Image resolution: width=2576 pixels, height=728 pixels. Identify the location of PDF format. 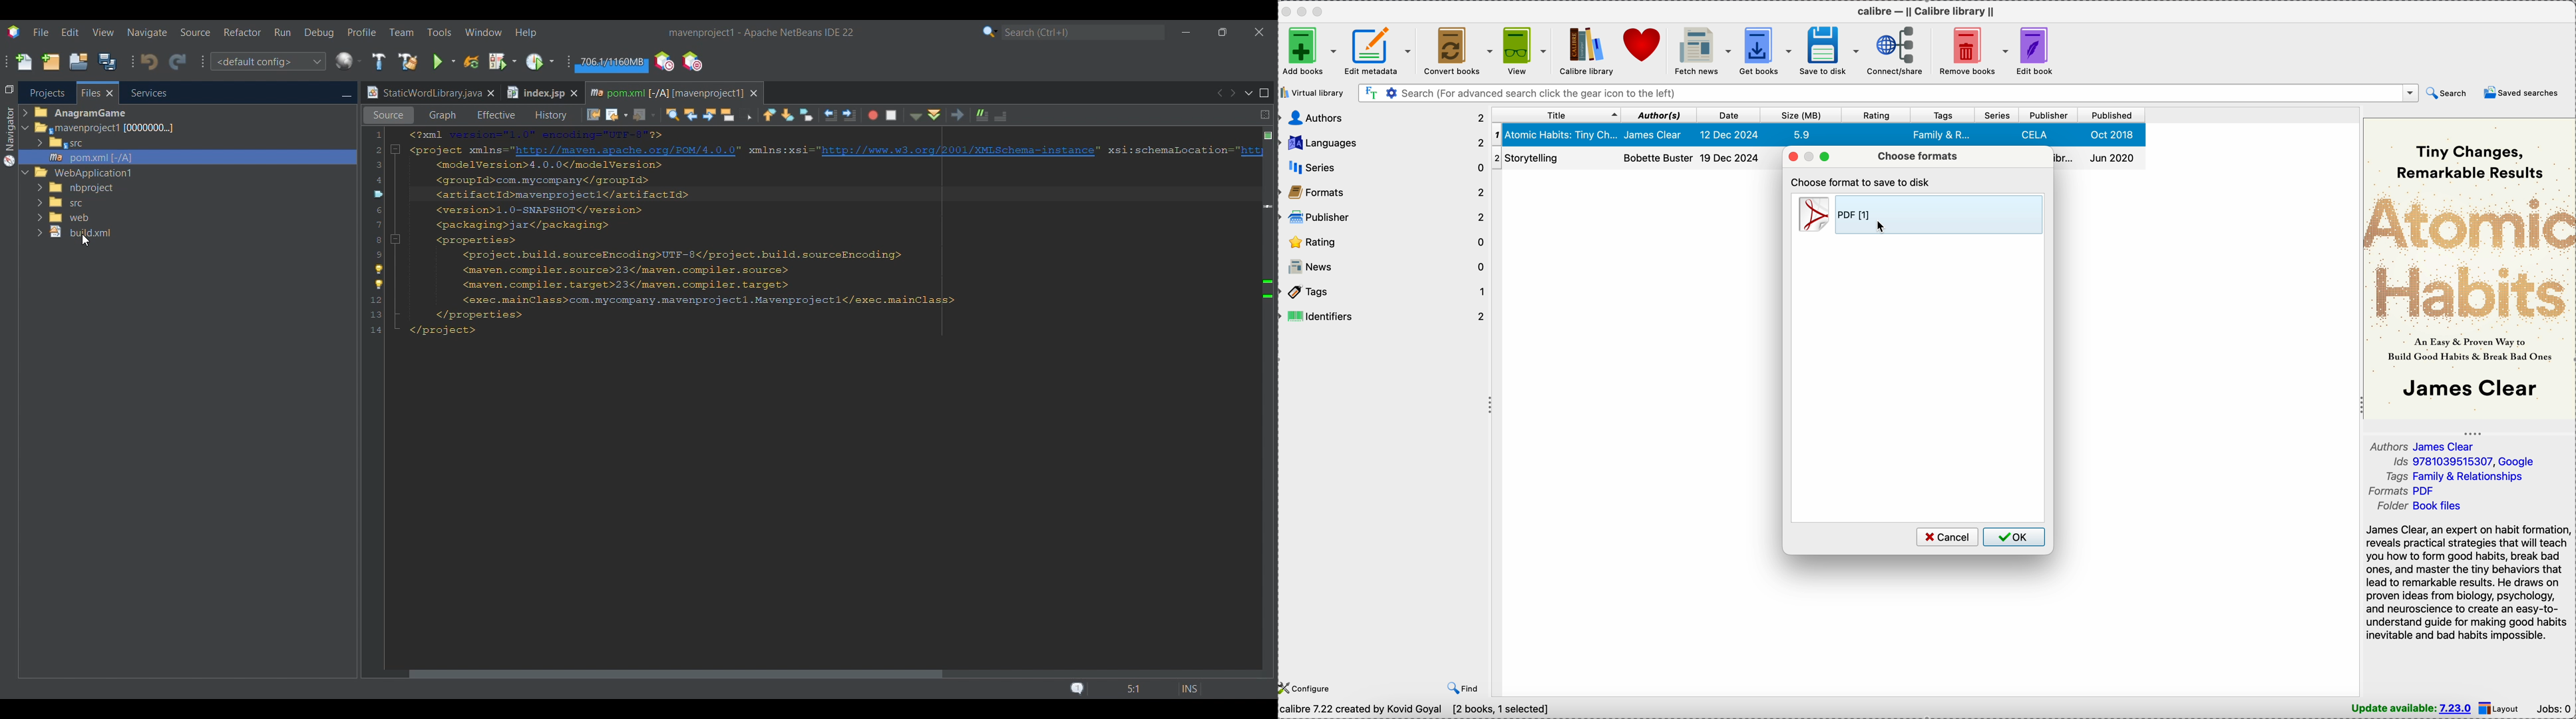
(1918, 214).